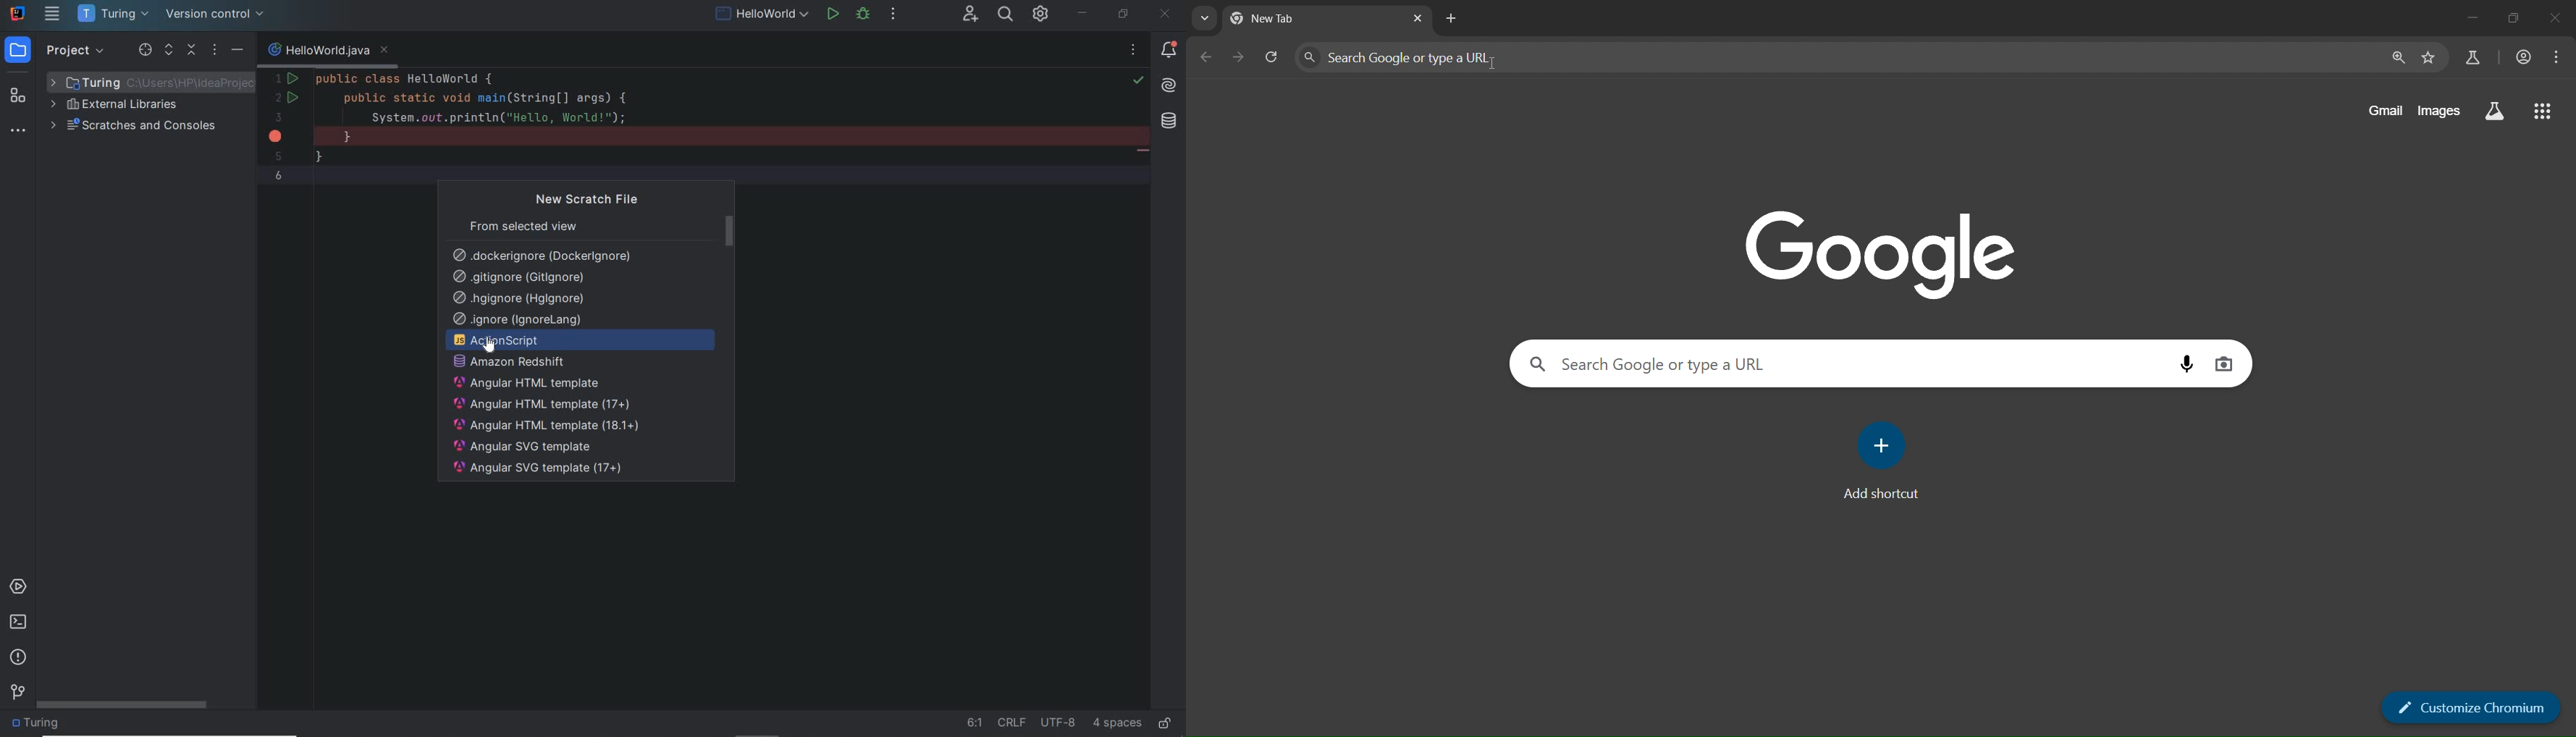  Describe the element at coordinates (546, 426) in the screenshot. I see `angular html template (18.1+)` at that location.